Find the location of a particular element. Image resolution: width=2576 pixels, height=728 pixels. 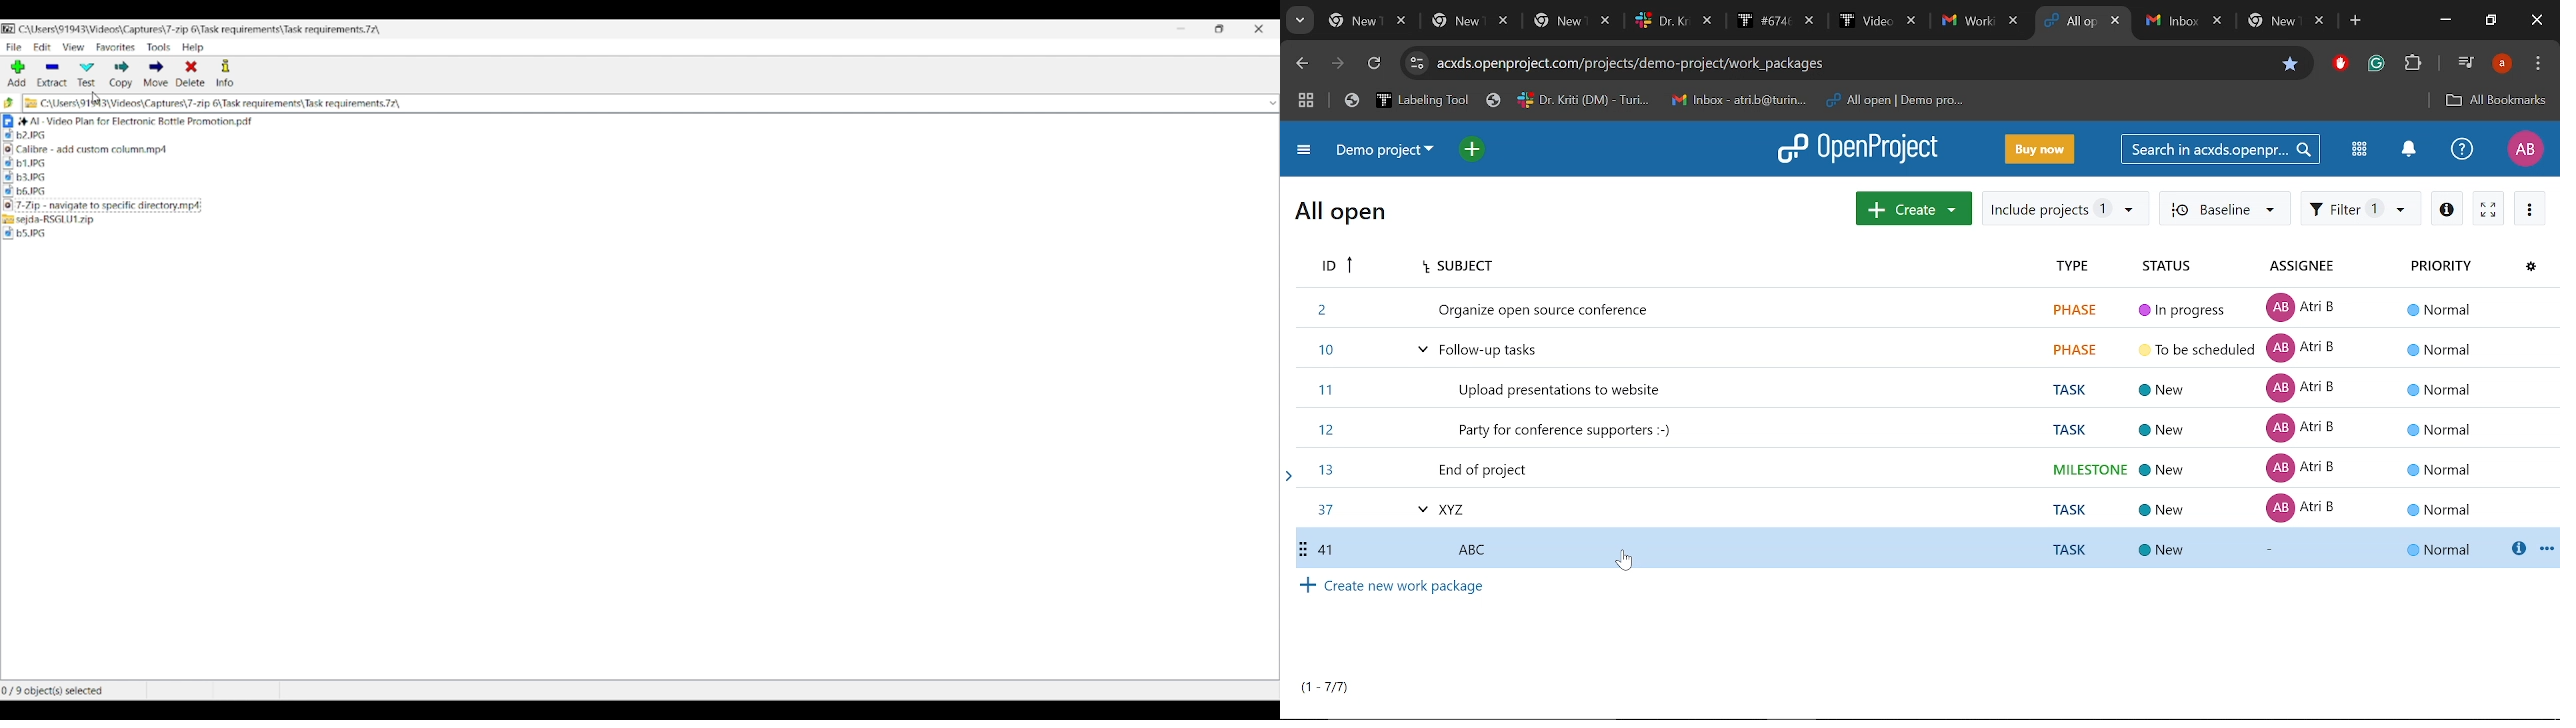

Profile is located at coordinates (2522, 150).